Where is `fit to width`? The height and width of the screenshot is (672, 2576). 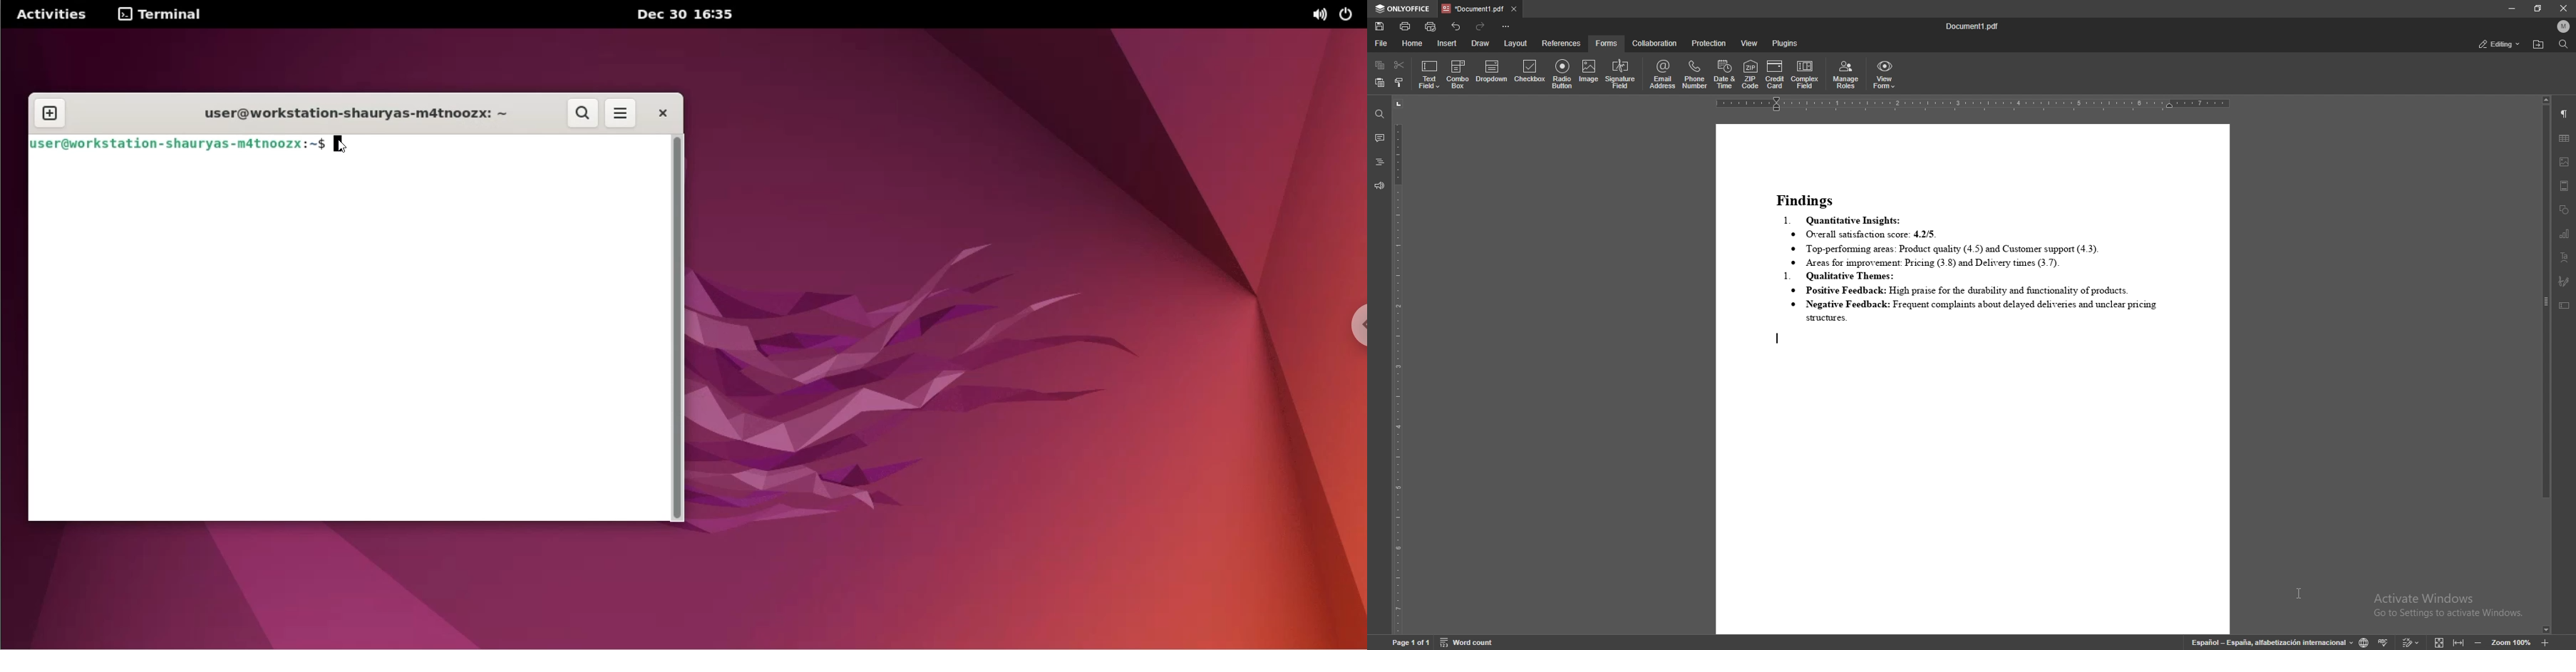
fit to width is located at coordinates (2459, 642).